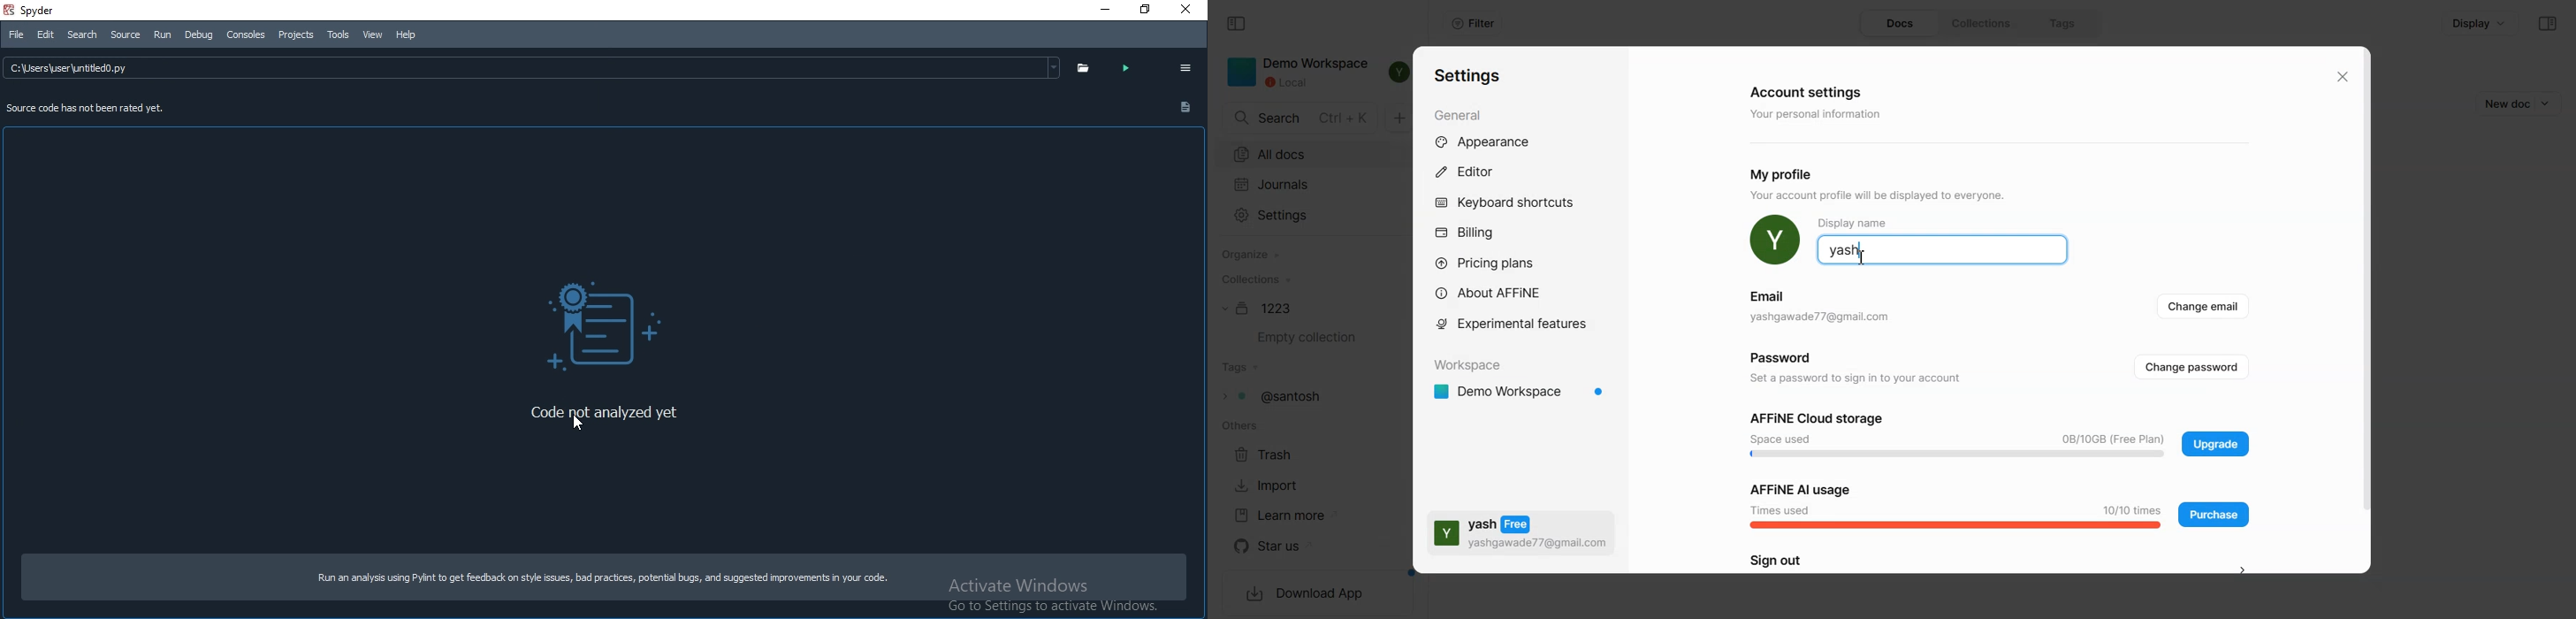  I want to click on Run, so click(164, 34).